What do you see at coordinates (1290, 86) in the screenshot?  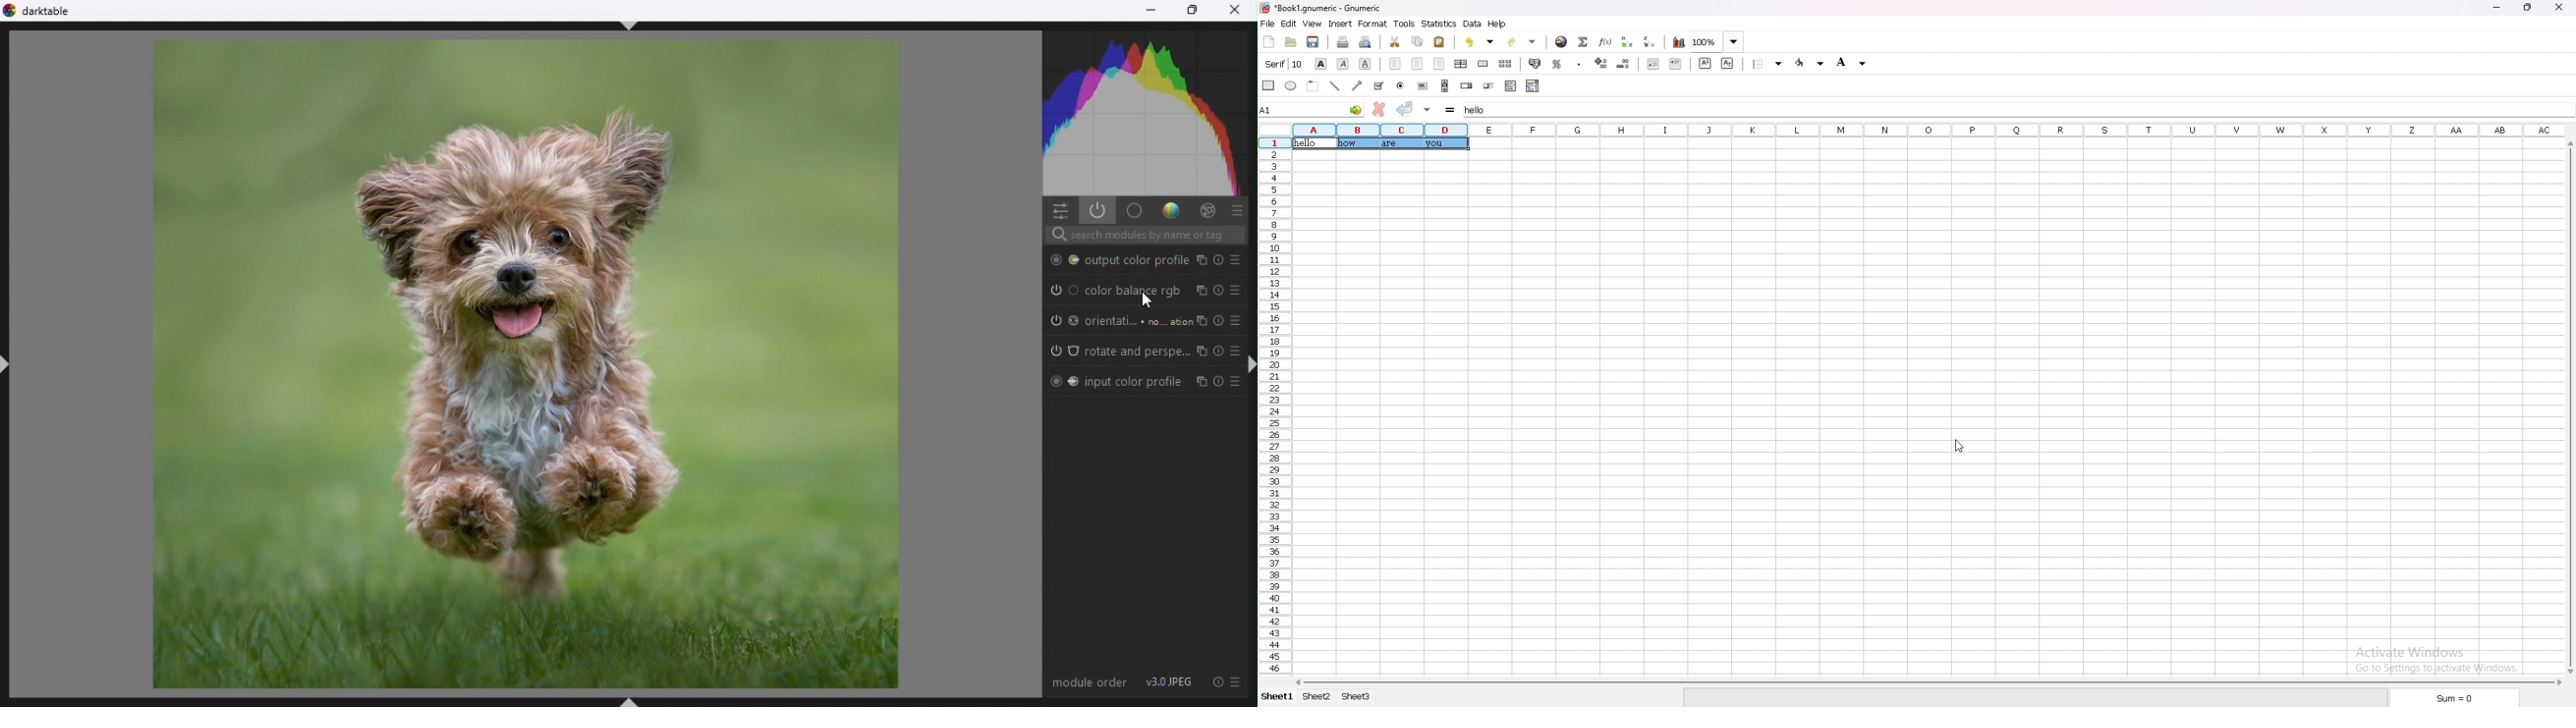 I see `ellipse` at bounding box center [1290, 86].